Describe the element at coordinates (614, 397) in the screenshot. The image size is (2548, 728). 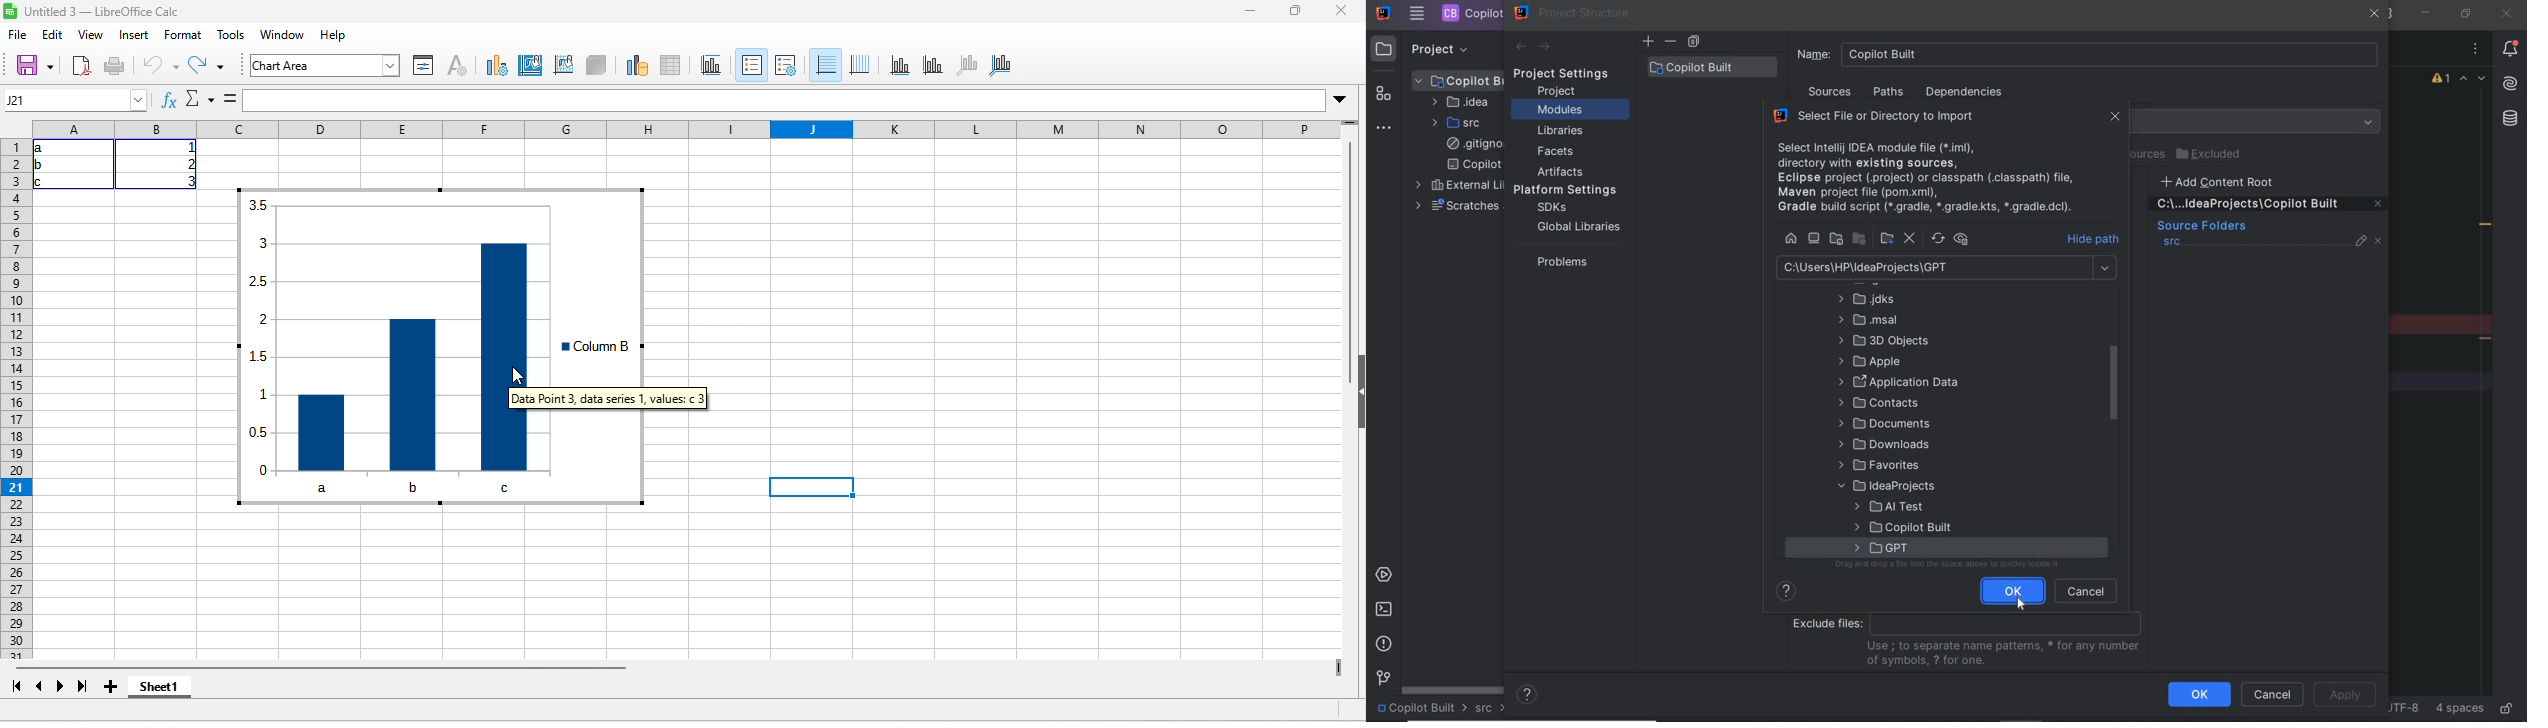
I see `dialog box` at that location.